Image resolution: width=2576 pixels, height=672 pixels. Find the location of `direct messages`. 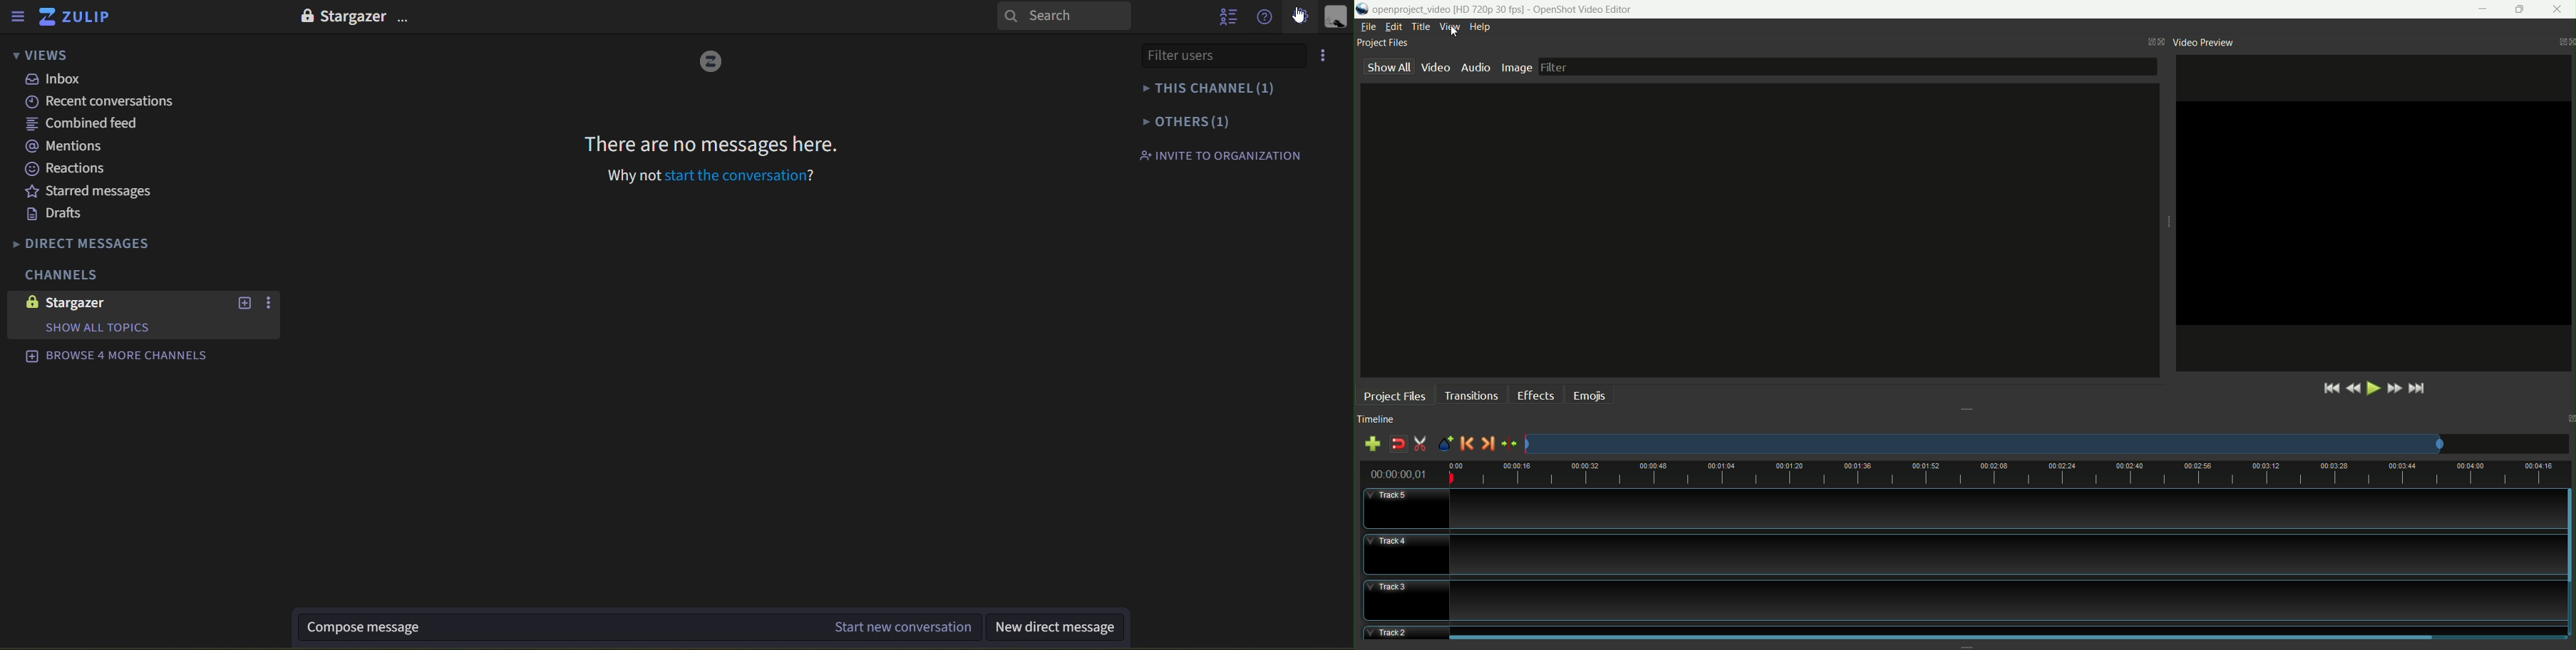

direct messages is located at coordinates (108, 242).